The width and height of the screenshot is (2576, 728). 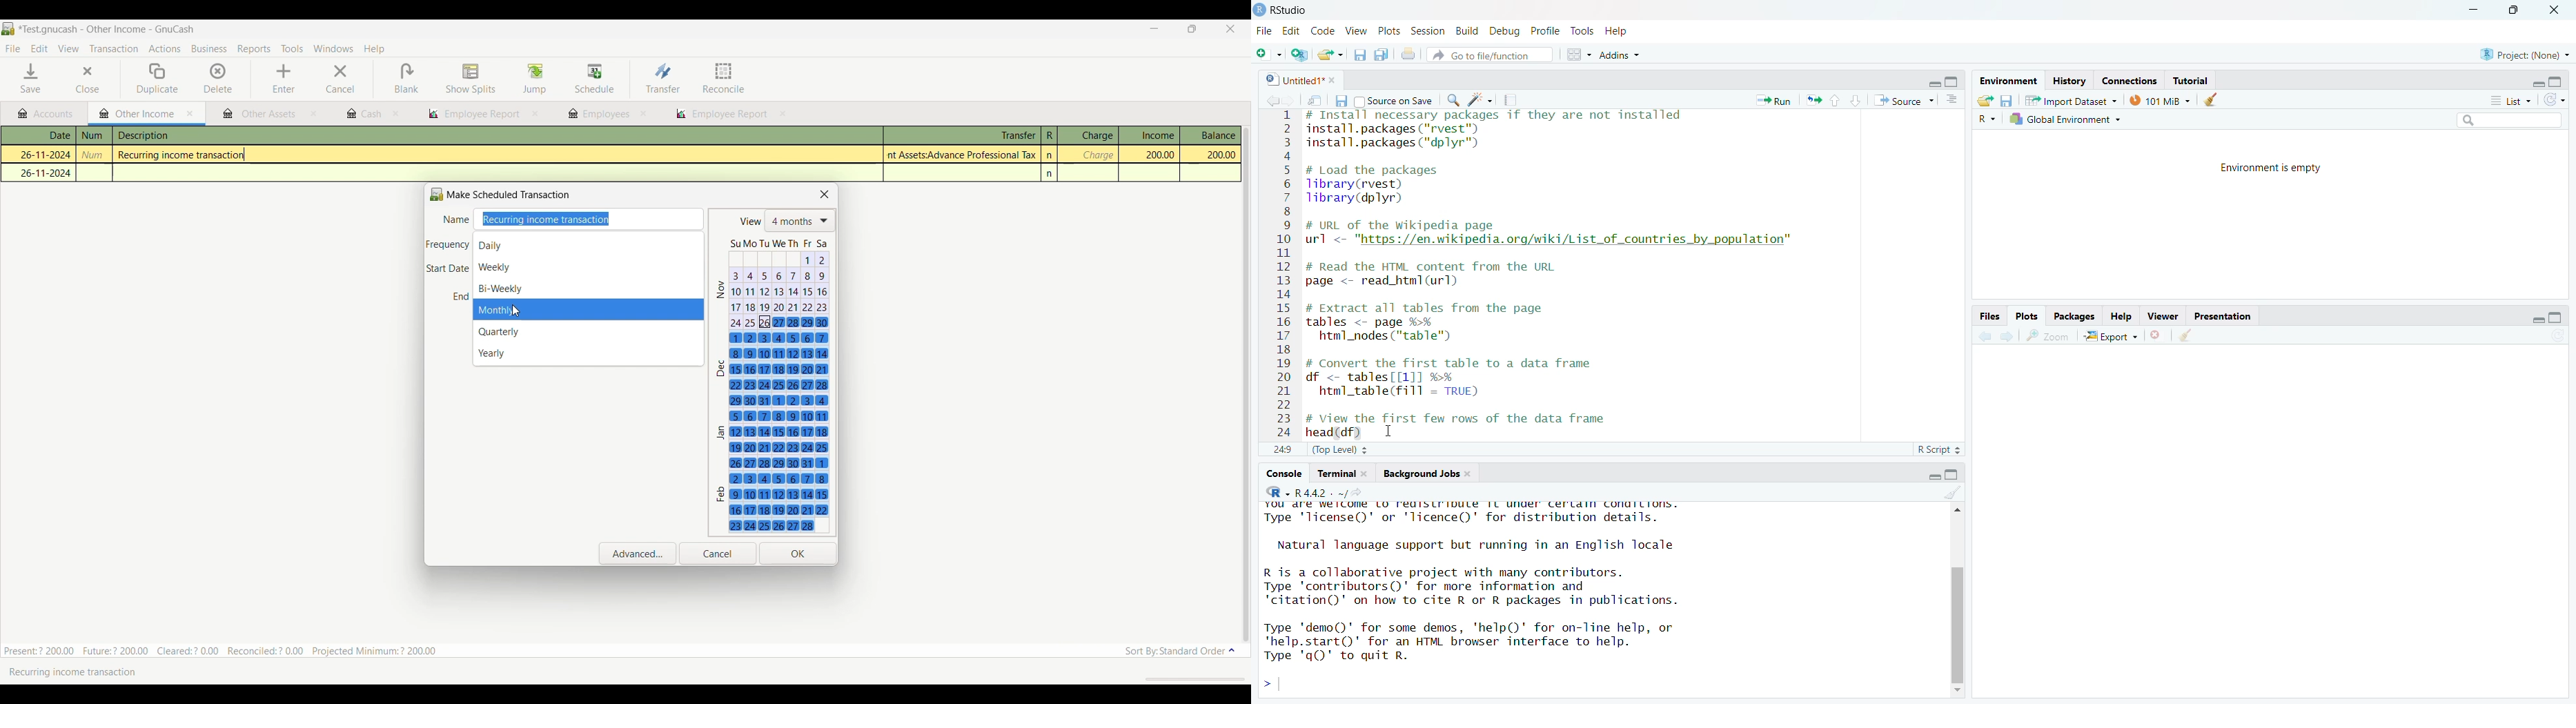 I want to click on list menu, so click(x=2510, y=101).